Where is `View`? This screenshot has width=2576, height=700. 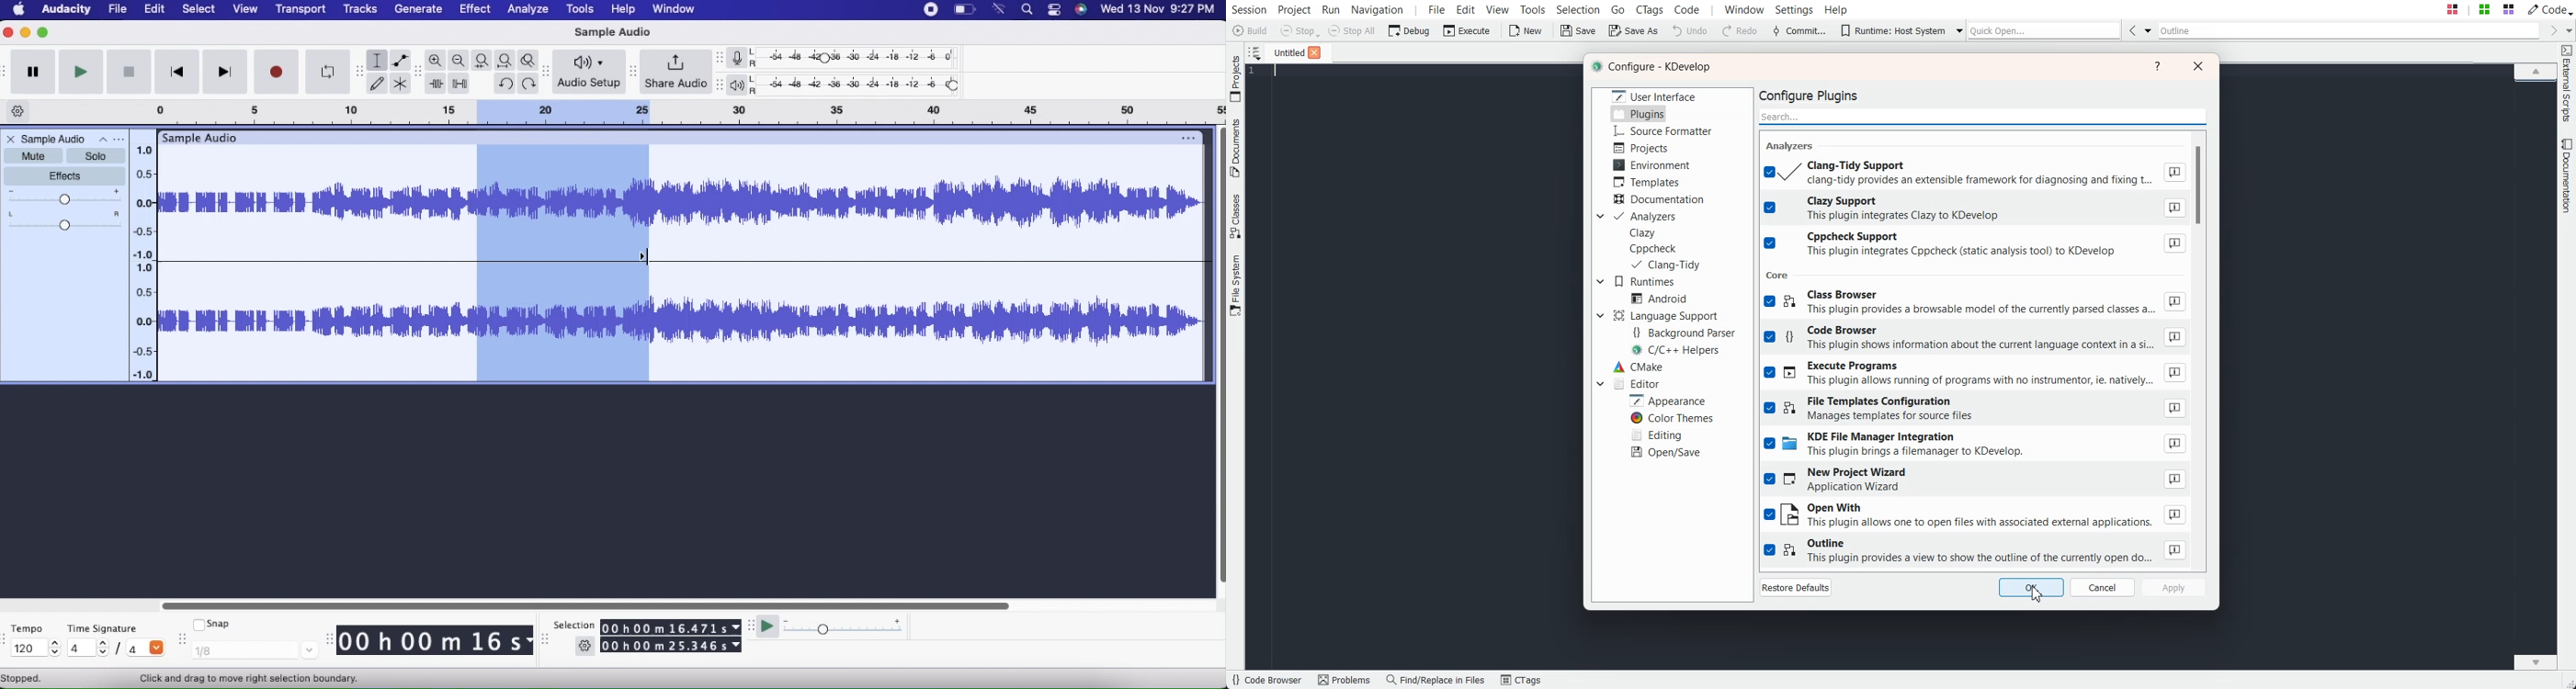 View is located at coordinates (243, 10).